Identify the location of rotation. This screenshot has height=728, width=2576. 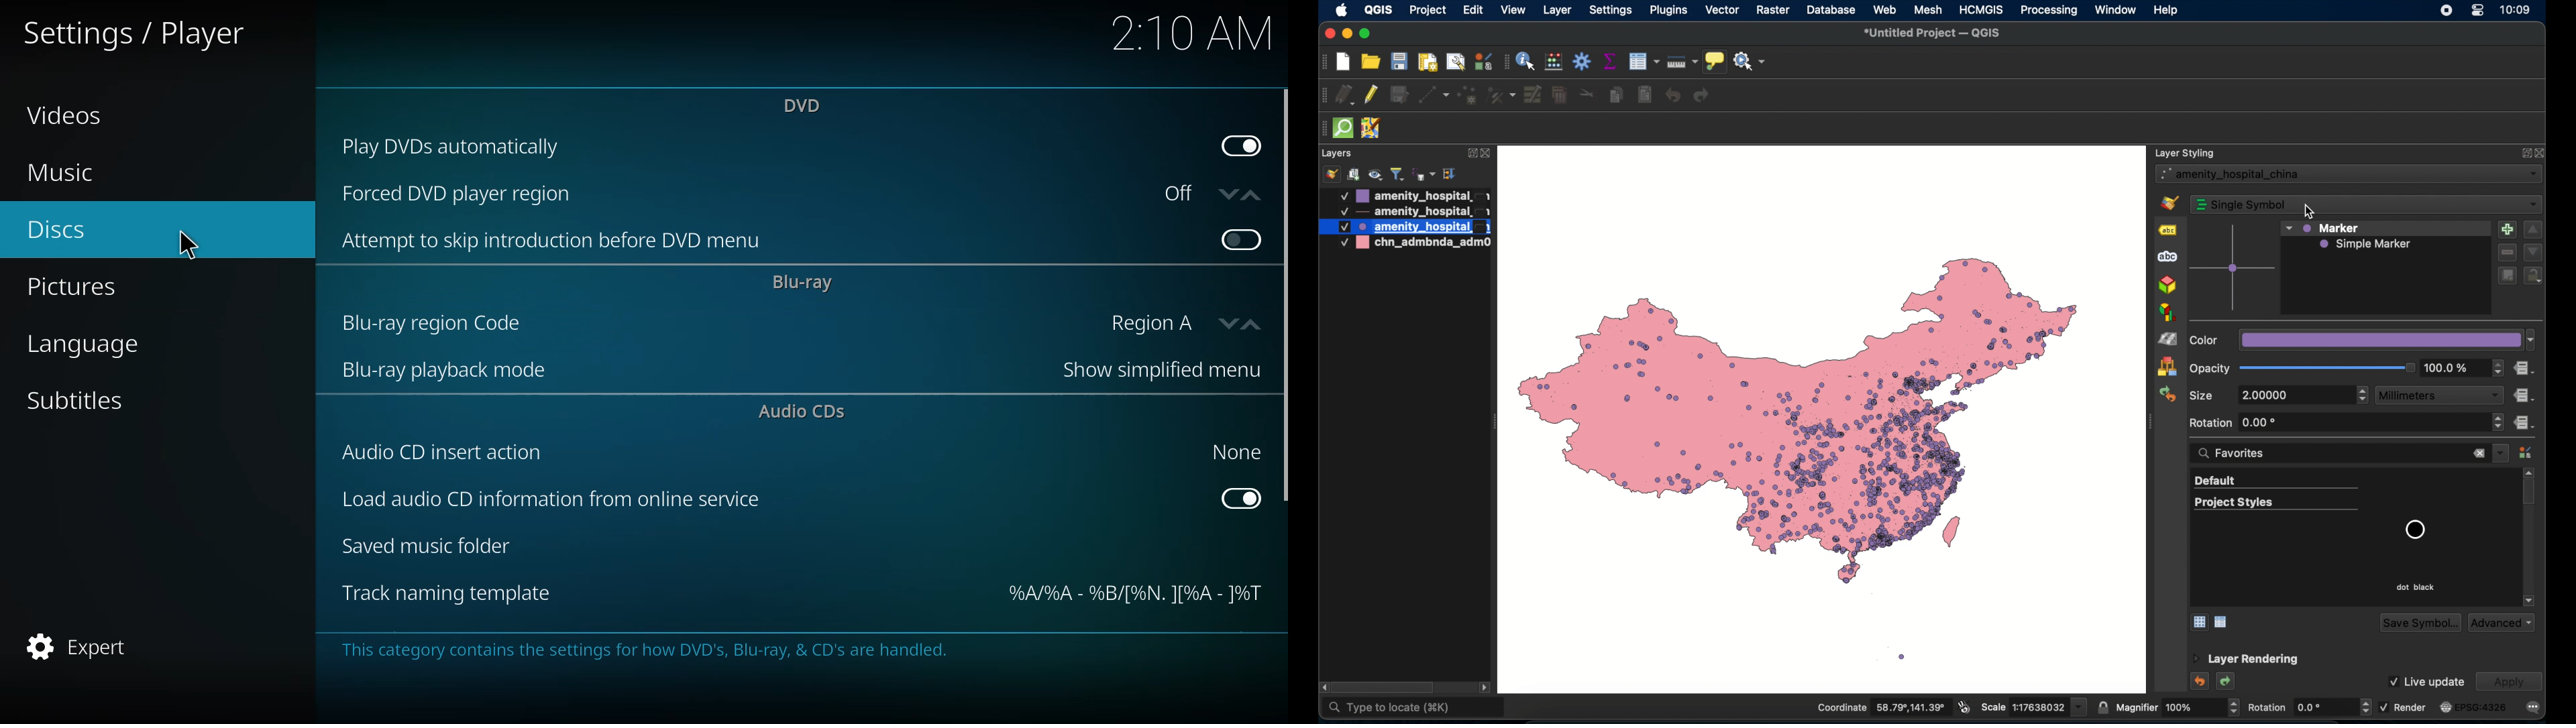
(2308, 707).